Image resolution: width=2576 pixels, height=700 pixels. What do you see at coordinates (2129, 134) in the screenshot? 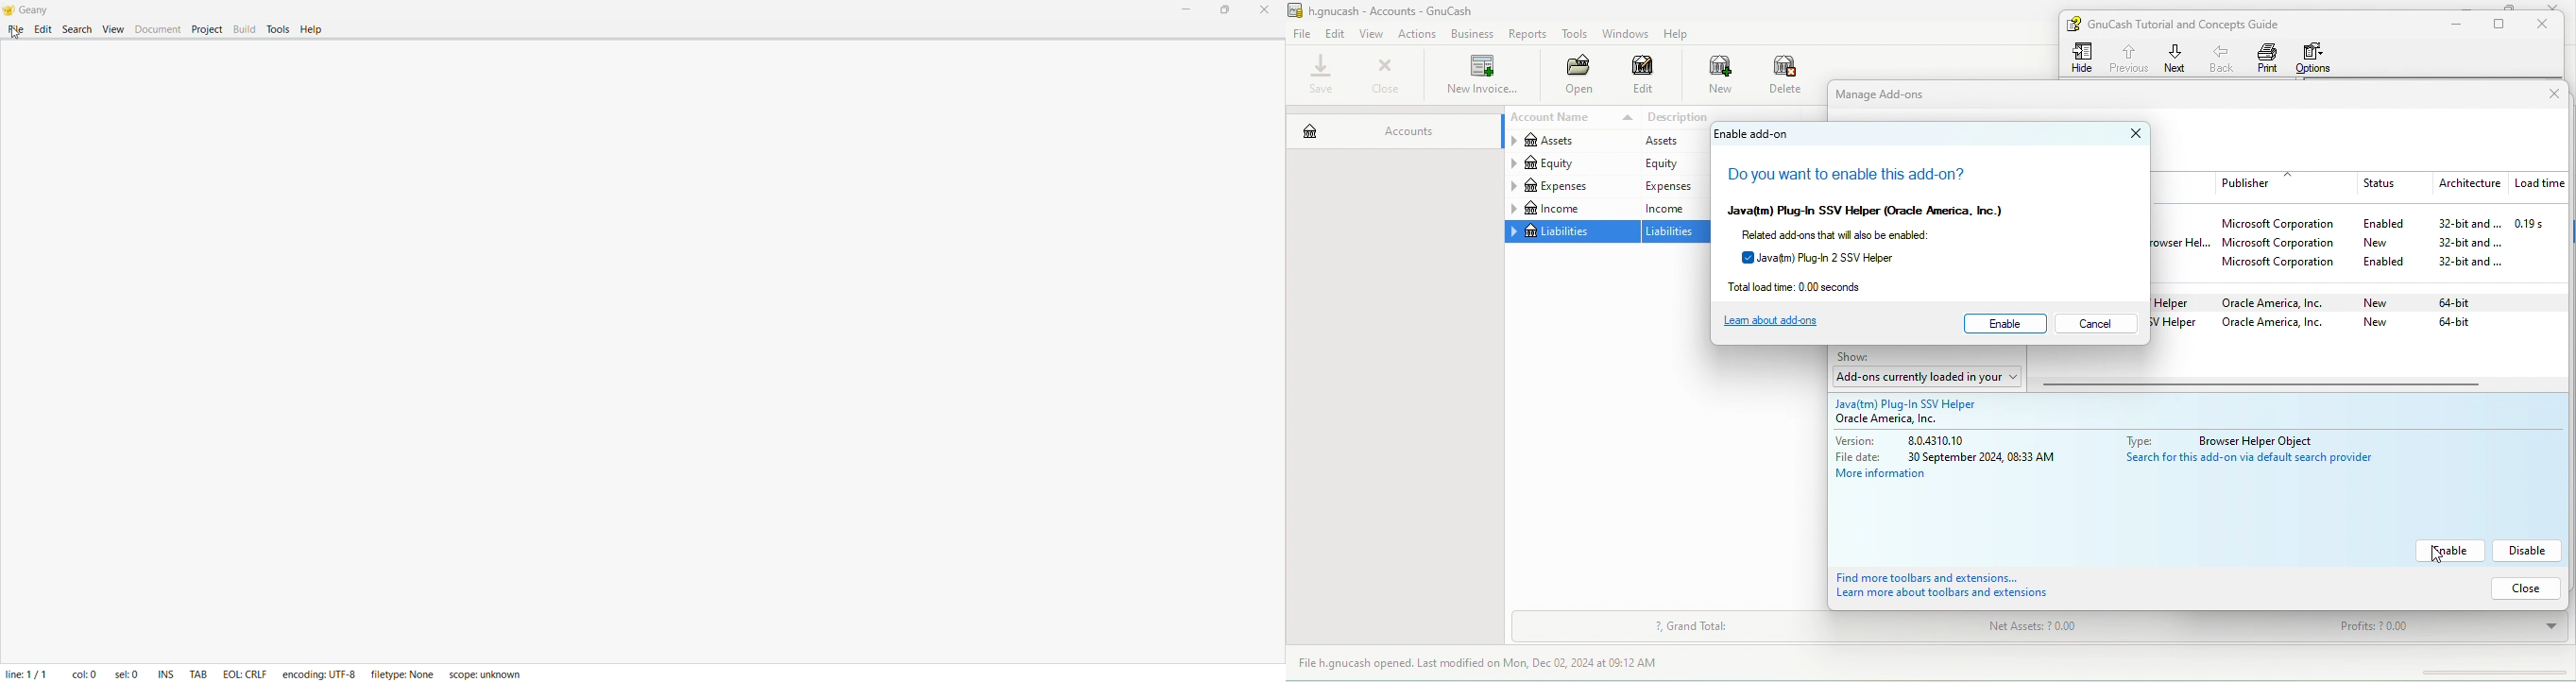
I see `close` at bounding box center [2129, 134].